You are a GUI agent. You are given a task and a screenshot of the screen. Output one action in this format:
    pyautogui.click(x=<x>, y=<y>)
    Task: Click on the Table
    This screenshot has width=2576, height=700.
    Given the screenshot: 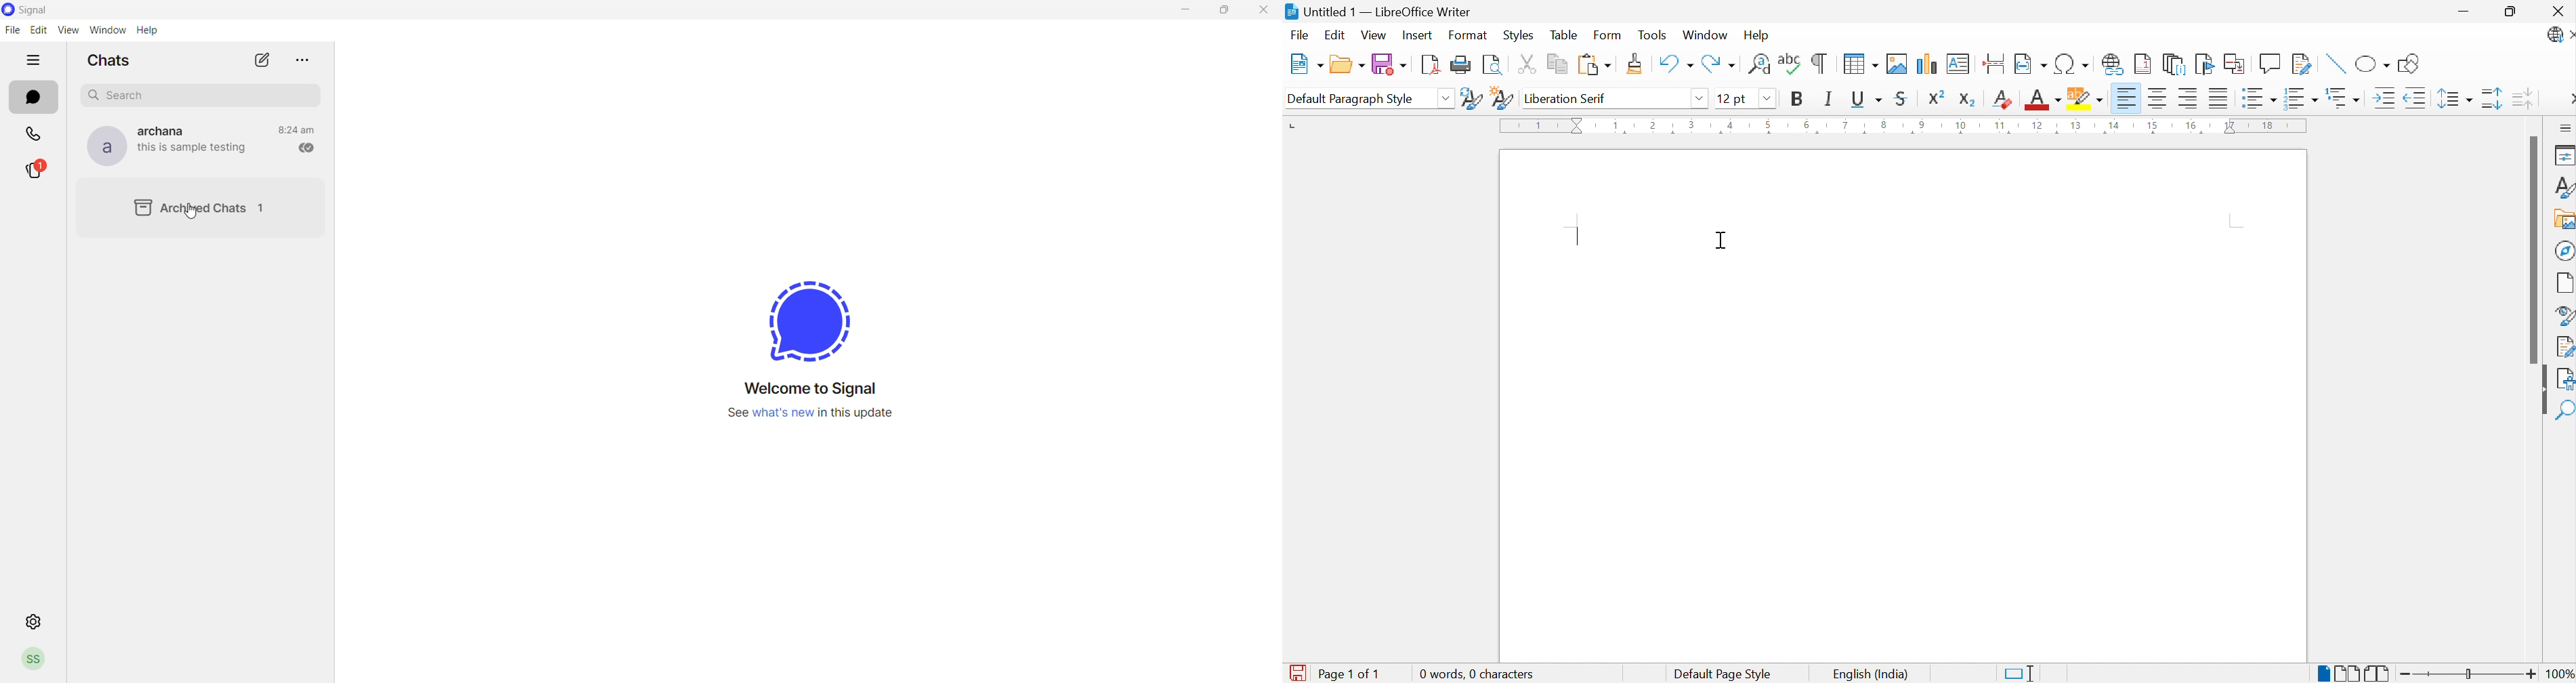 What is the action you would take?
    pyautogui.click(x=1567, y=35)
    